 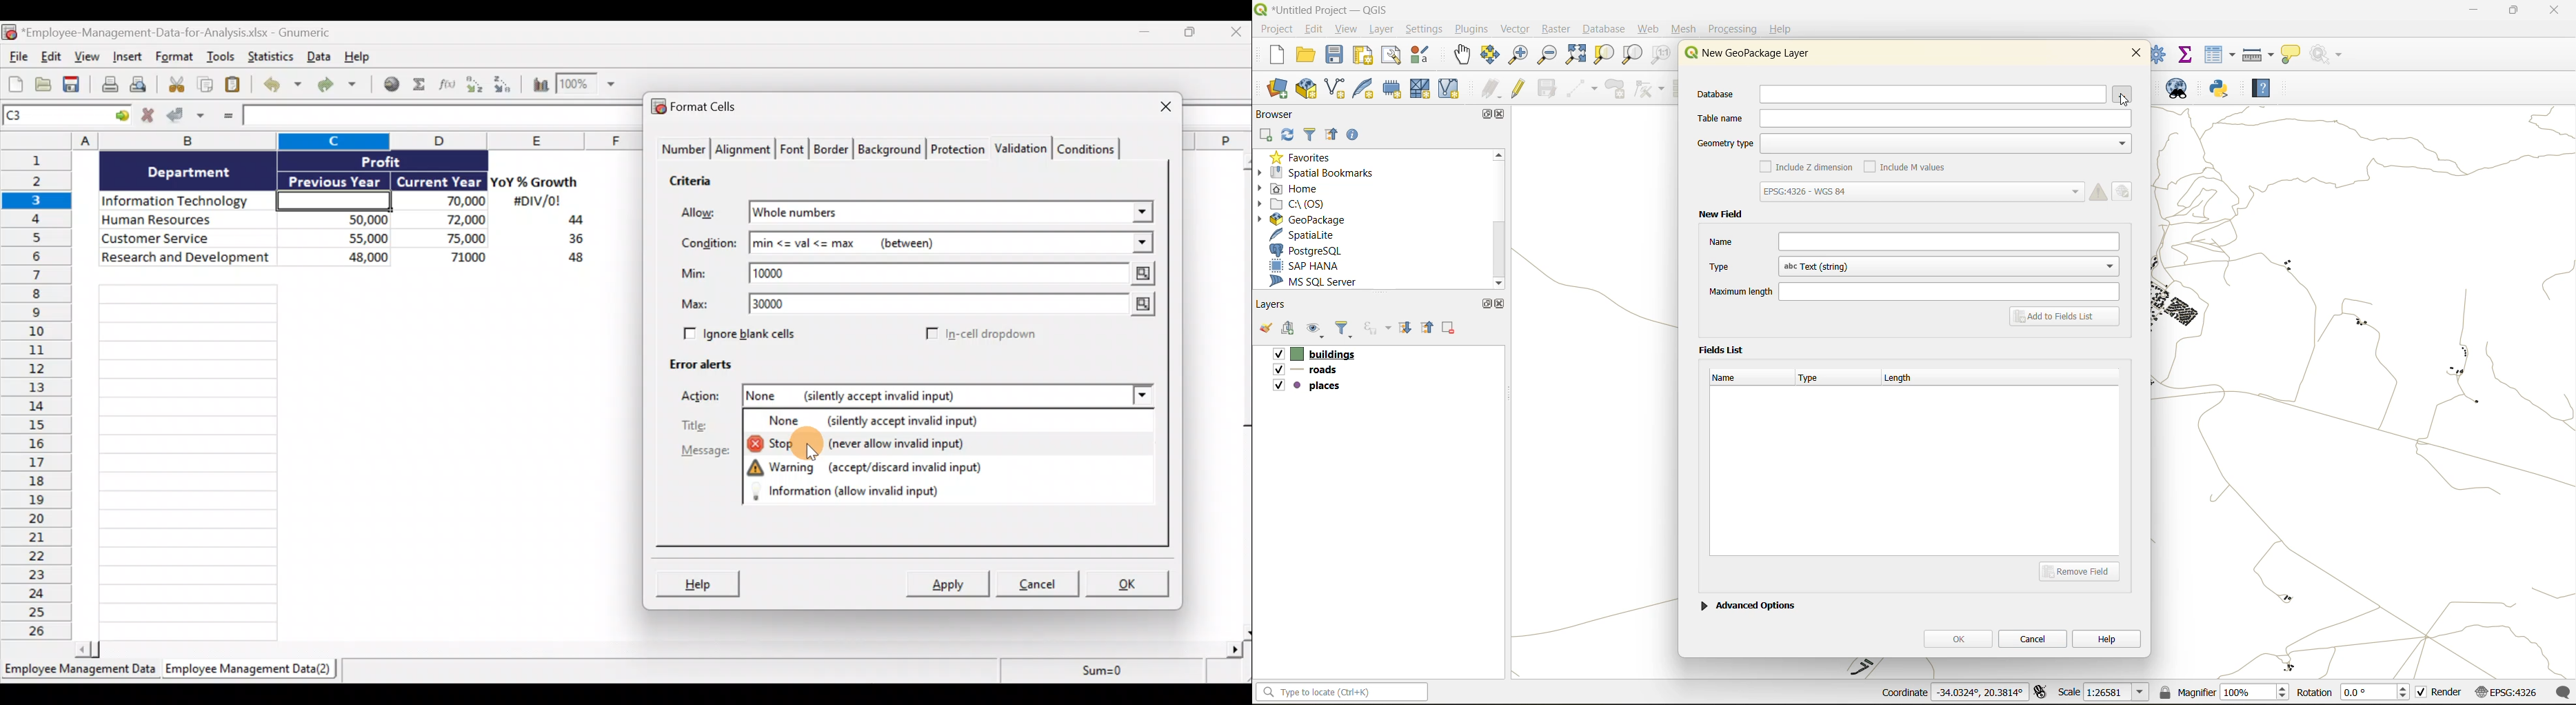 I want to click on metasearch, so click(x=2183, y=91).